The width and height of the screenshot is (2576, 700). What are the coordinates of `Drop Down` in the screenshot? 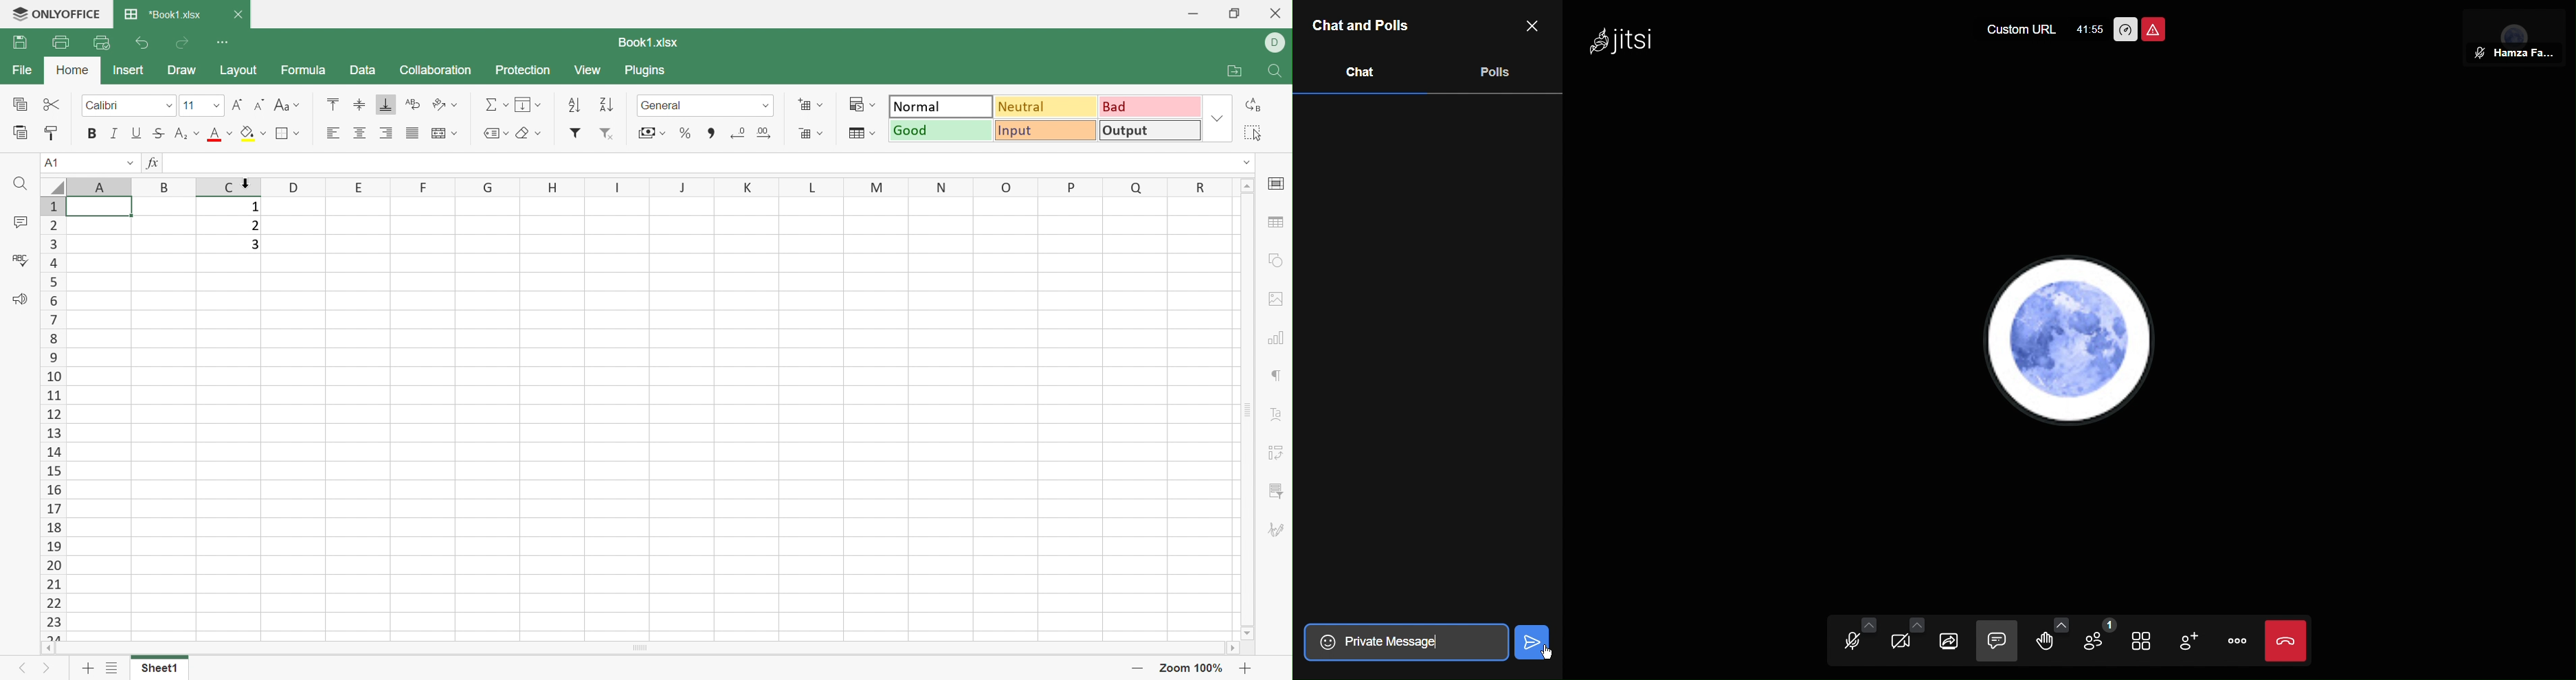 It's located at (455, 133).